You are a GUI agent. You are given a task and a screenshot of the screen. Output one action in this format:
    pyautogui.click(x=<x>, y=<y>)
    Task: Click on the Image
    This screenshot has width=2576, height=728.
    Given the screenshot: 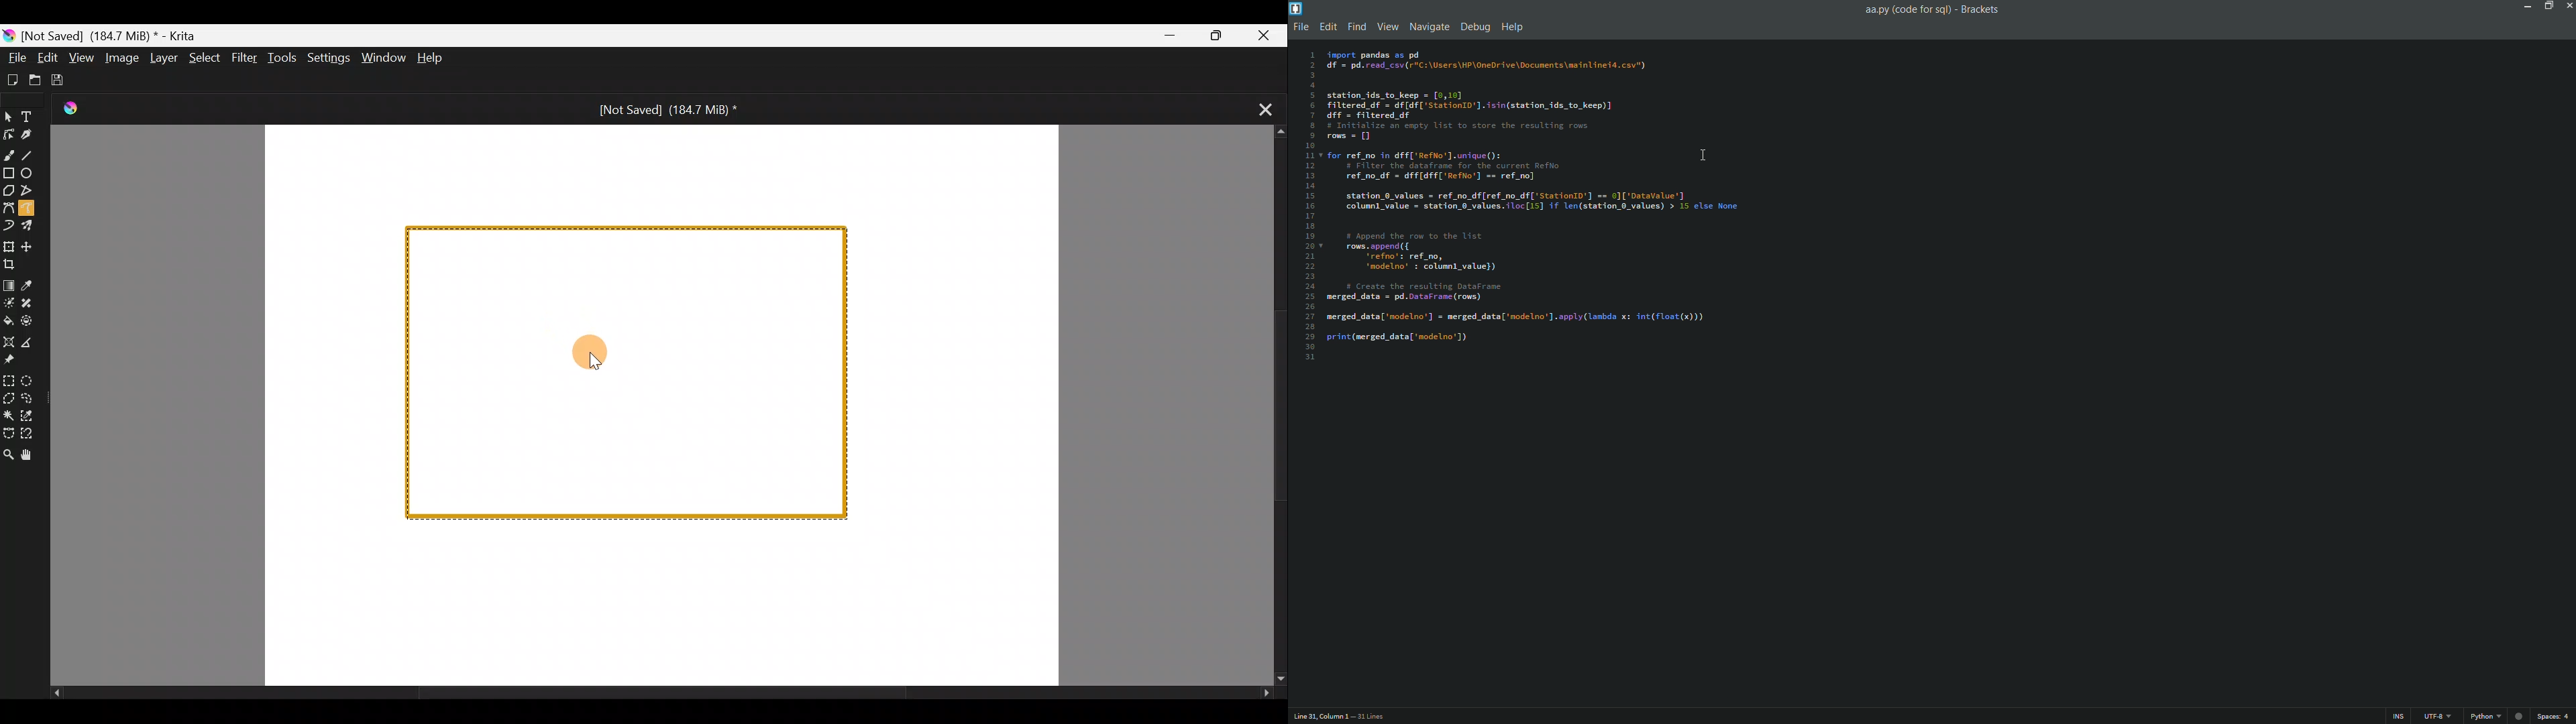 What is the action you would take?
    pyautogui.click(x=125, y=58)
    